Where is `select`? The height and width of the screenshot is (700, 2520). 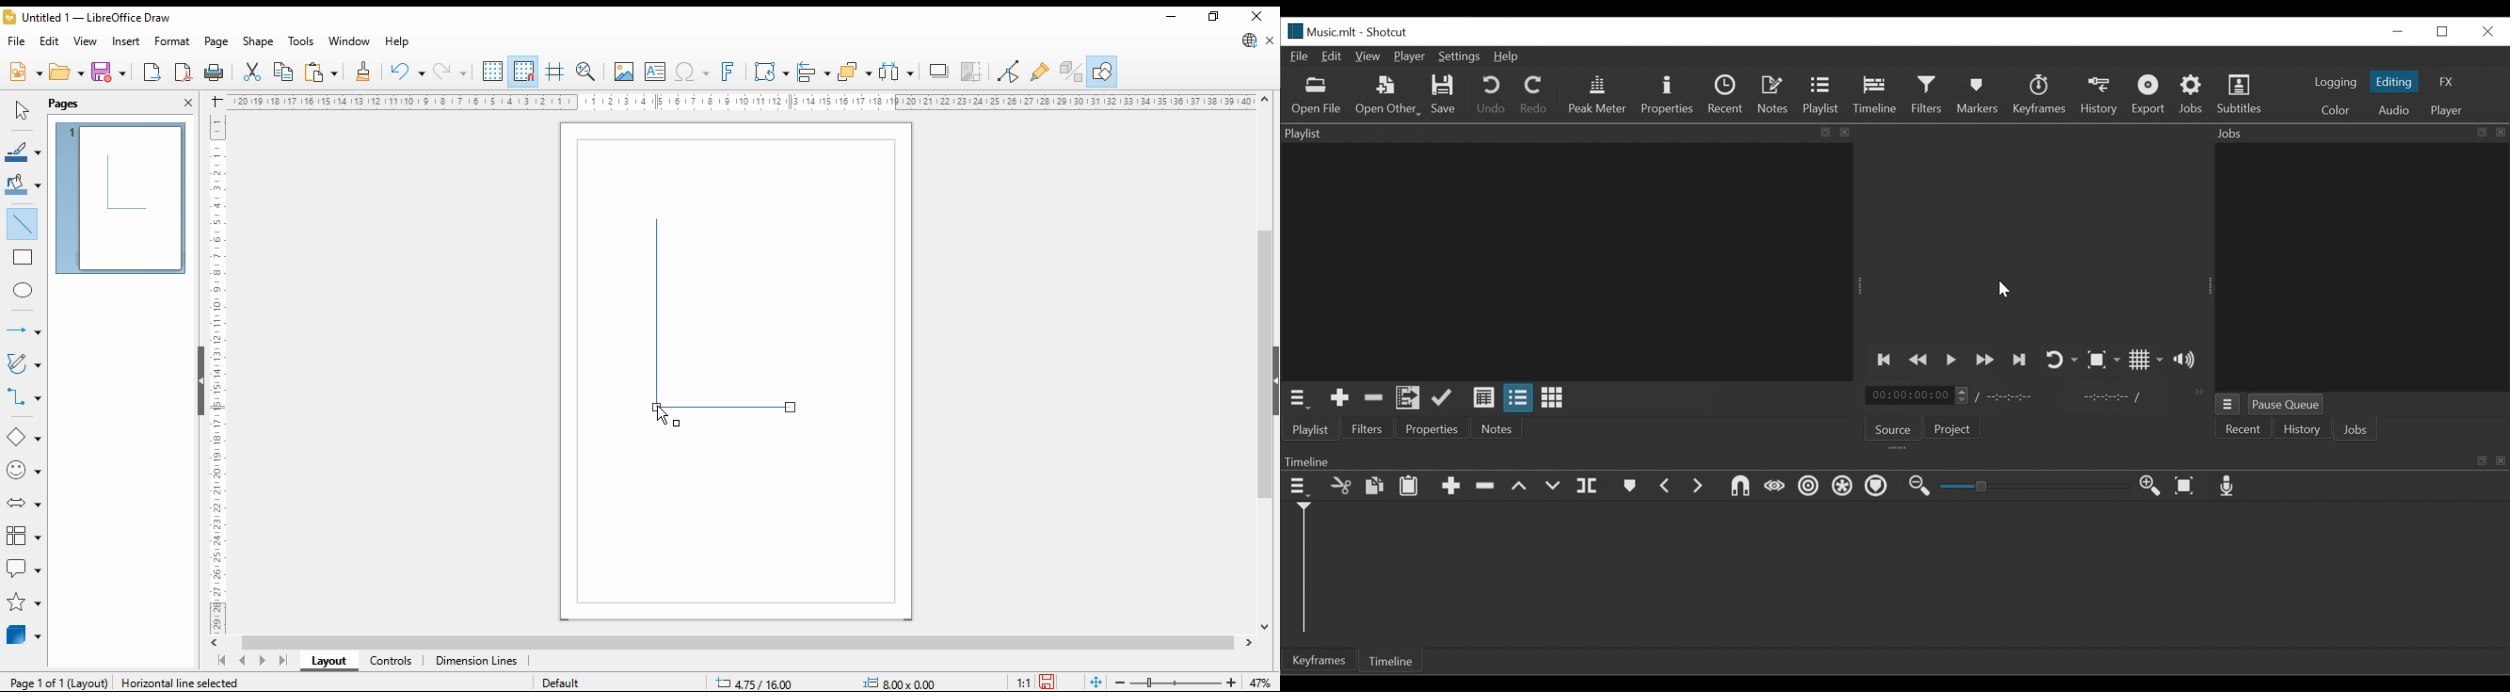
select is located at coordinates (19, 111).